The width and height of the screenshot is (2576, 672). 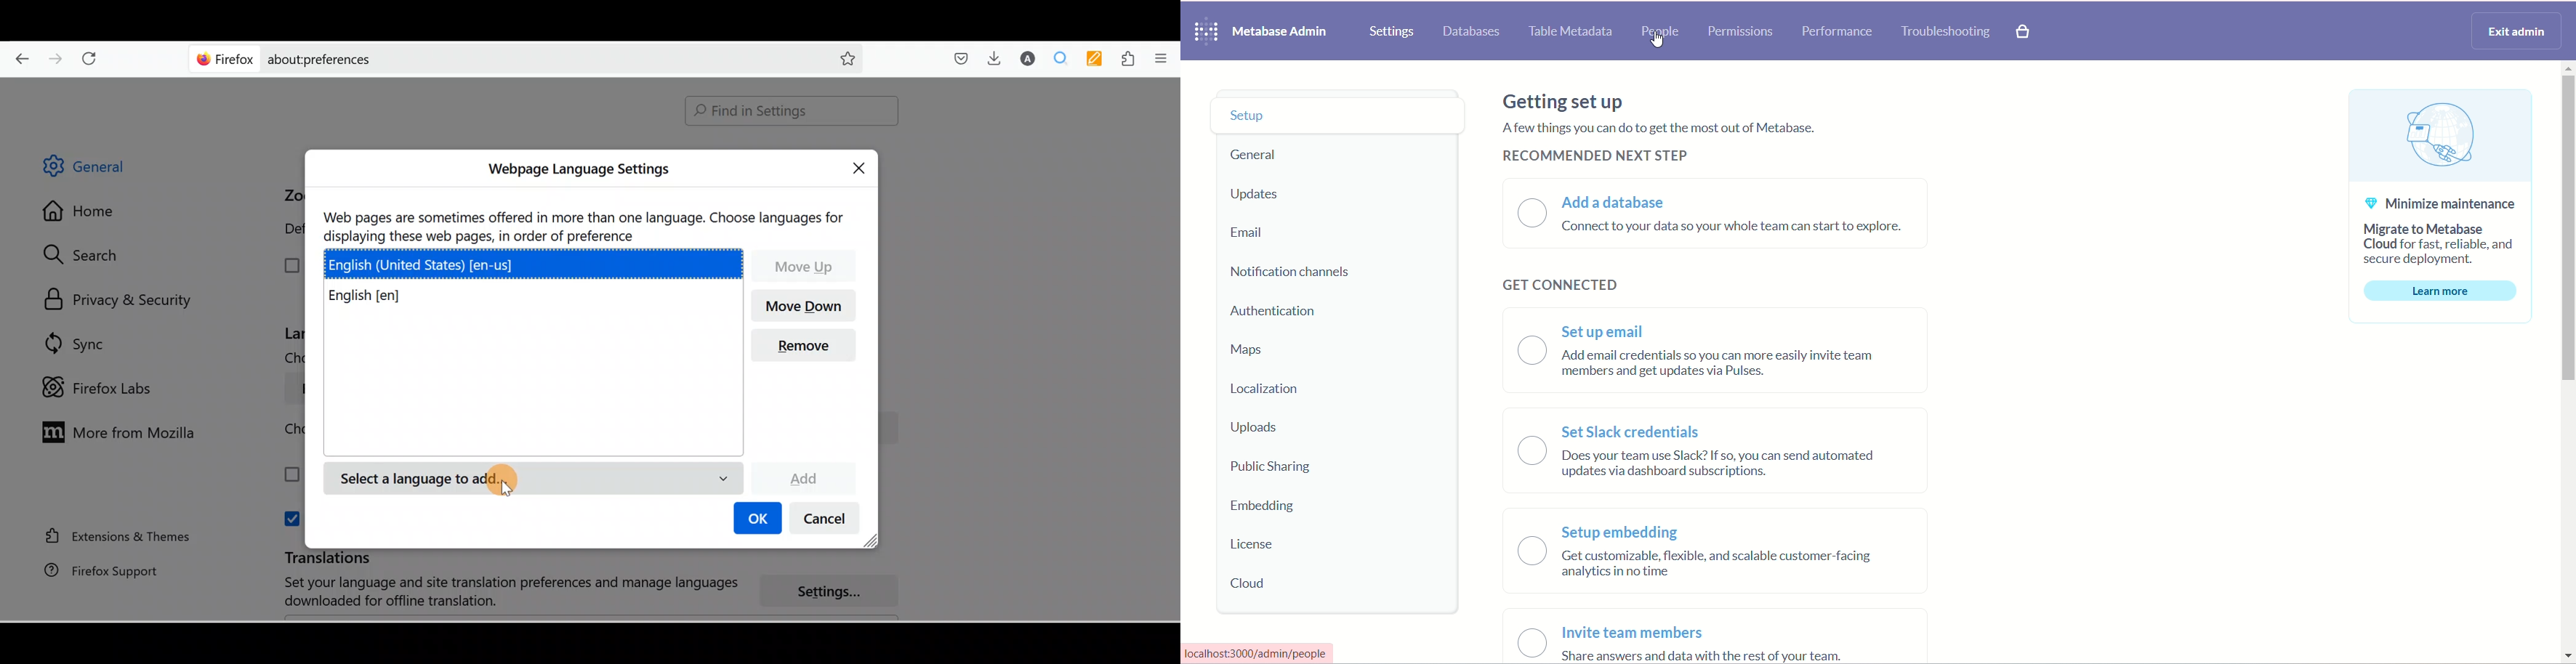 I want to click on Go forward back one page, so click(x=57, y=58).